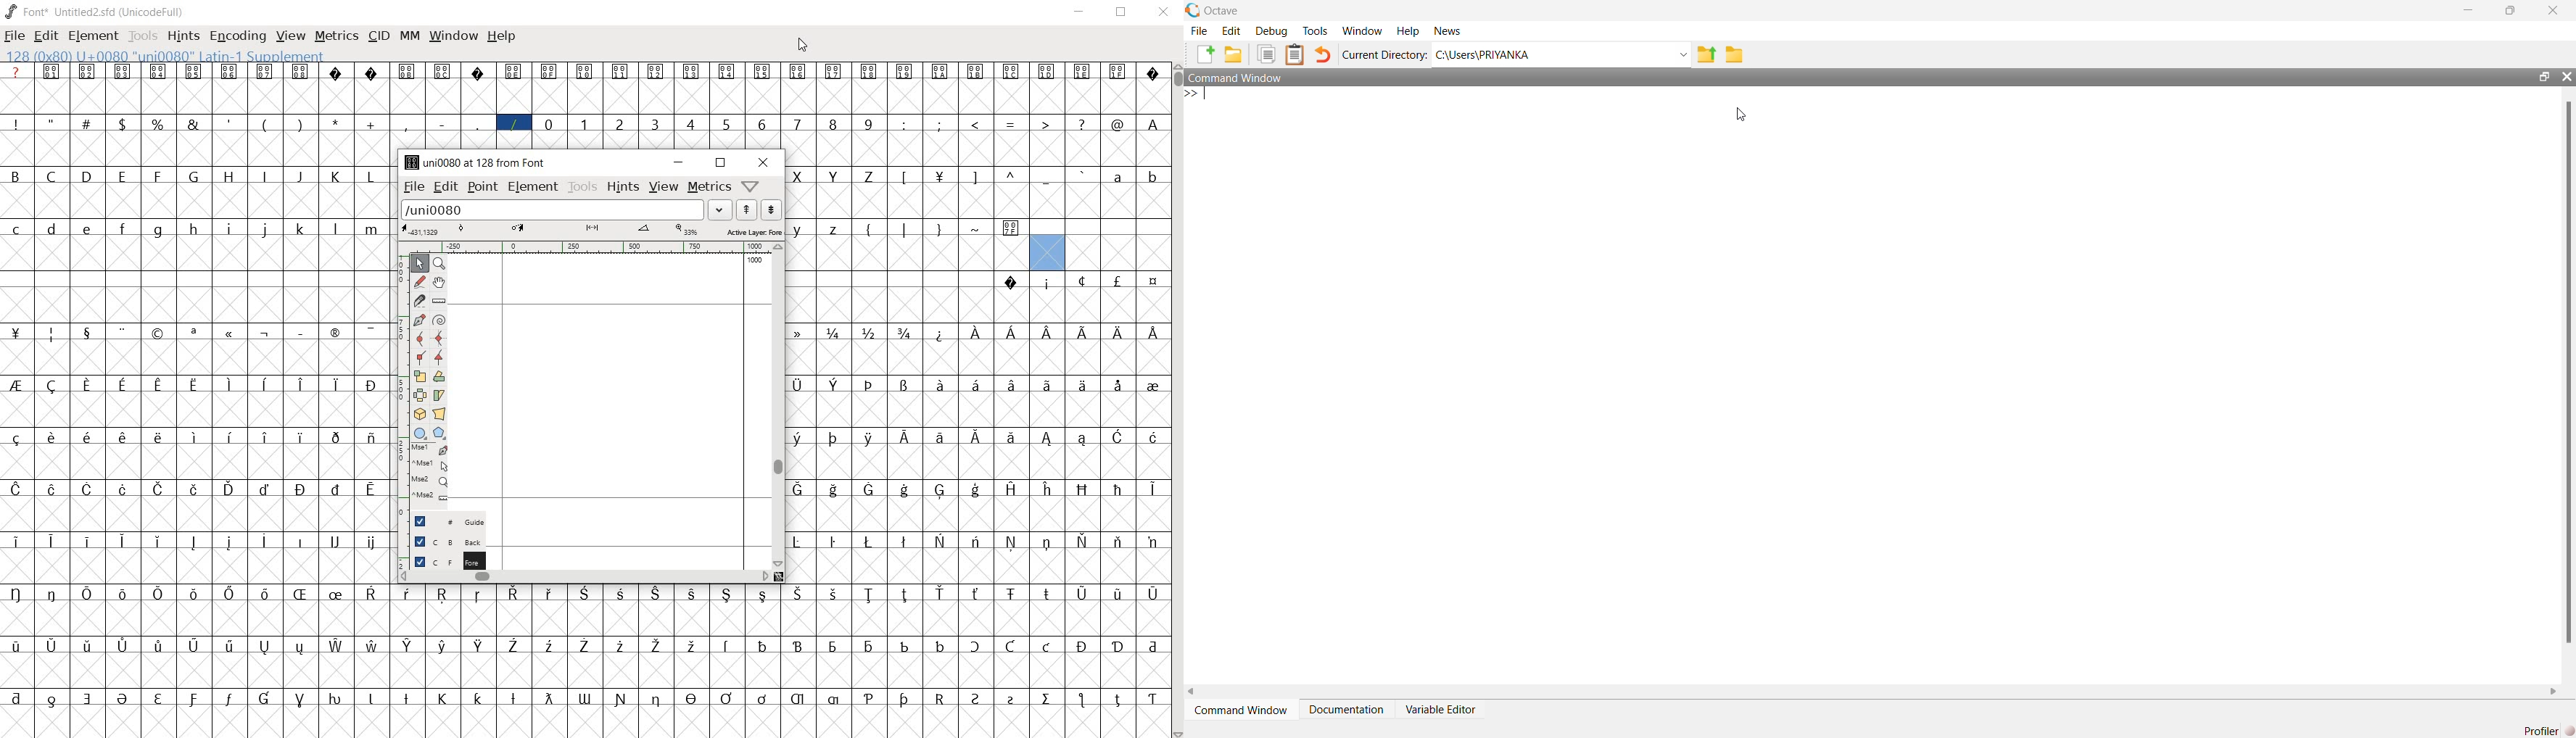 This screenshot has width=2576, height=756. I want to click on glyph, so click(548, 594).